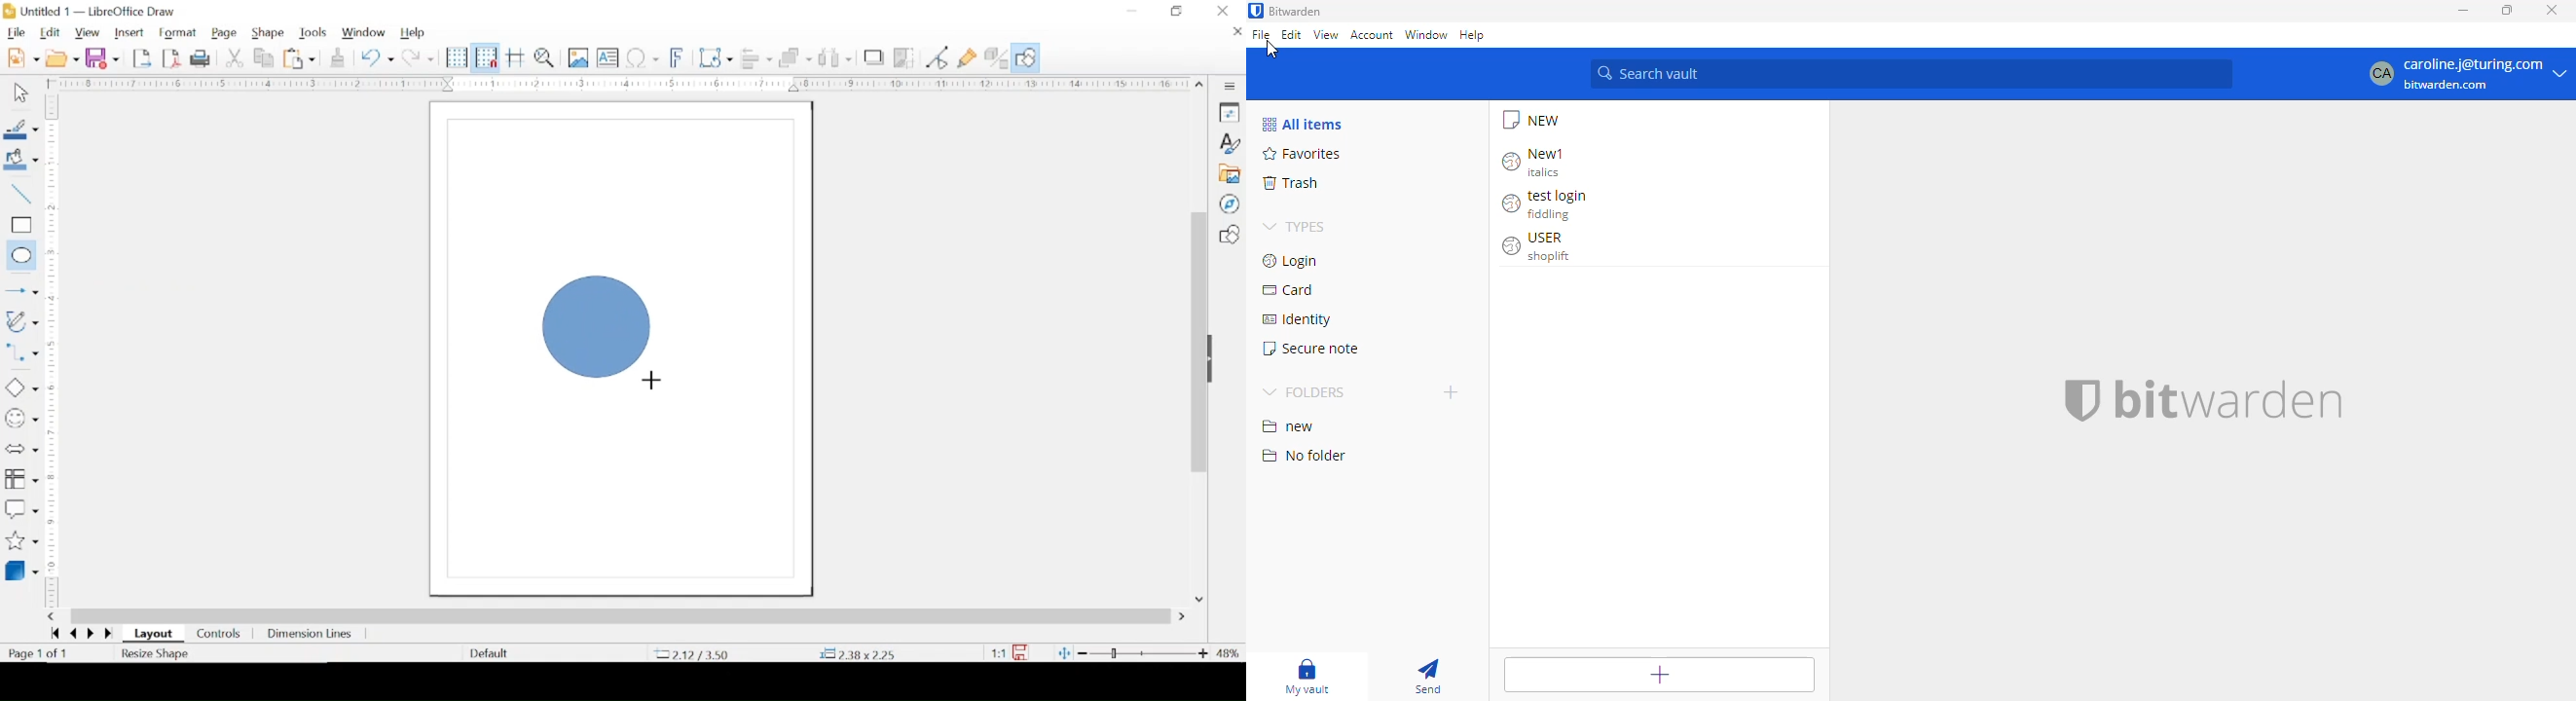 This screenshot has width=2576, height=728. Describe the element at coordinates (1196, 599) in the screenshot. I see `scroll down arrow` at that location.